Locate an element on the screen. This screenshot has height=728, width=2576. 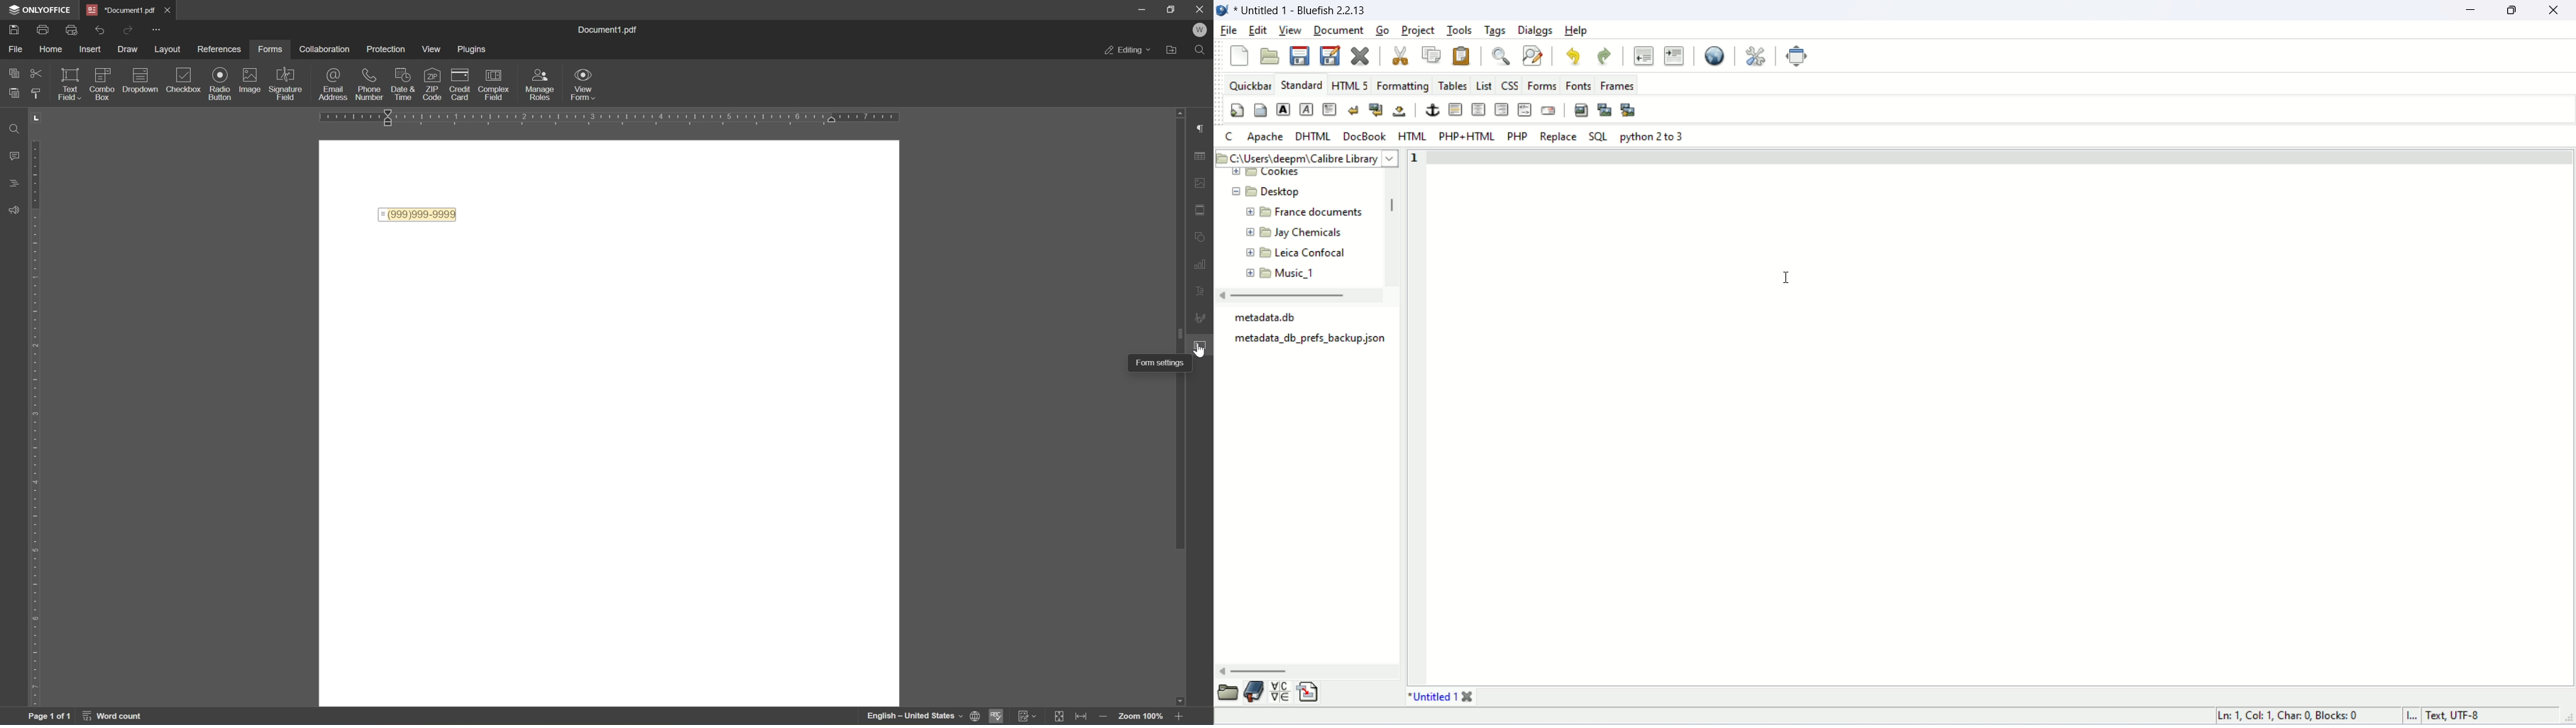
signature settings is located at coordinates (1201, 319).